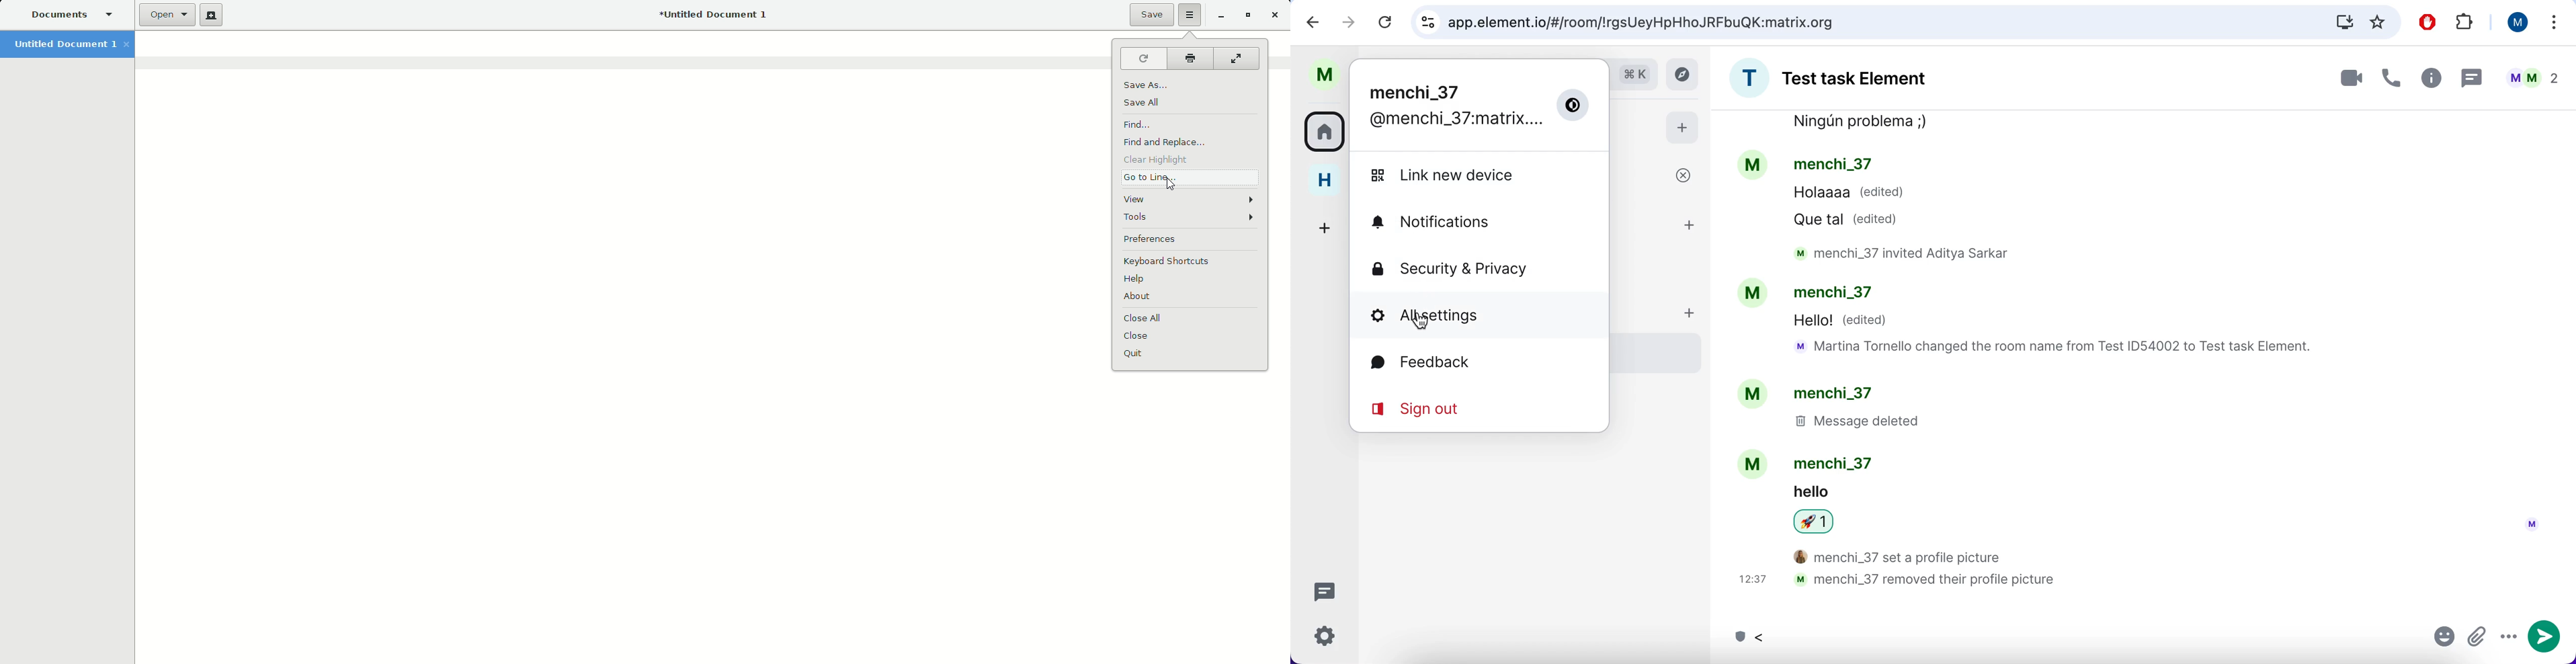 The height and width of the screenshot is (672, 2576). Describe the element at coordinates (2514, 25) in the screenshot. I see `user` at that location.